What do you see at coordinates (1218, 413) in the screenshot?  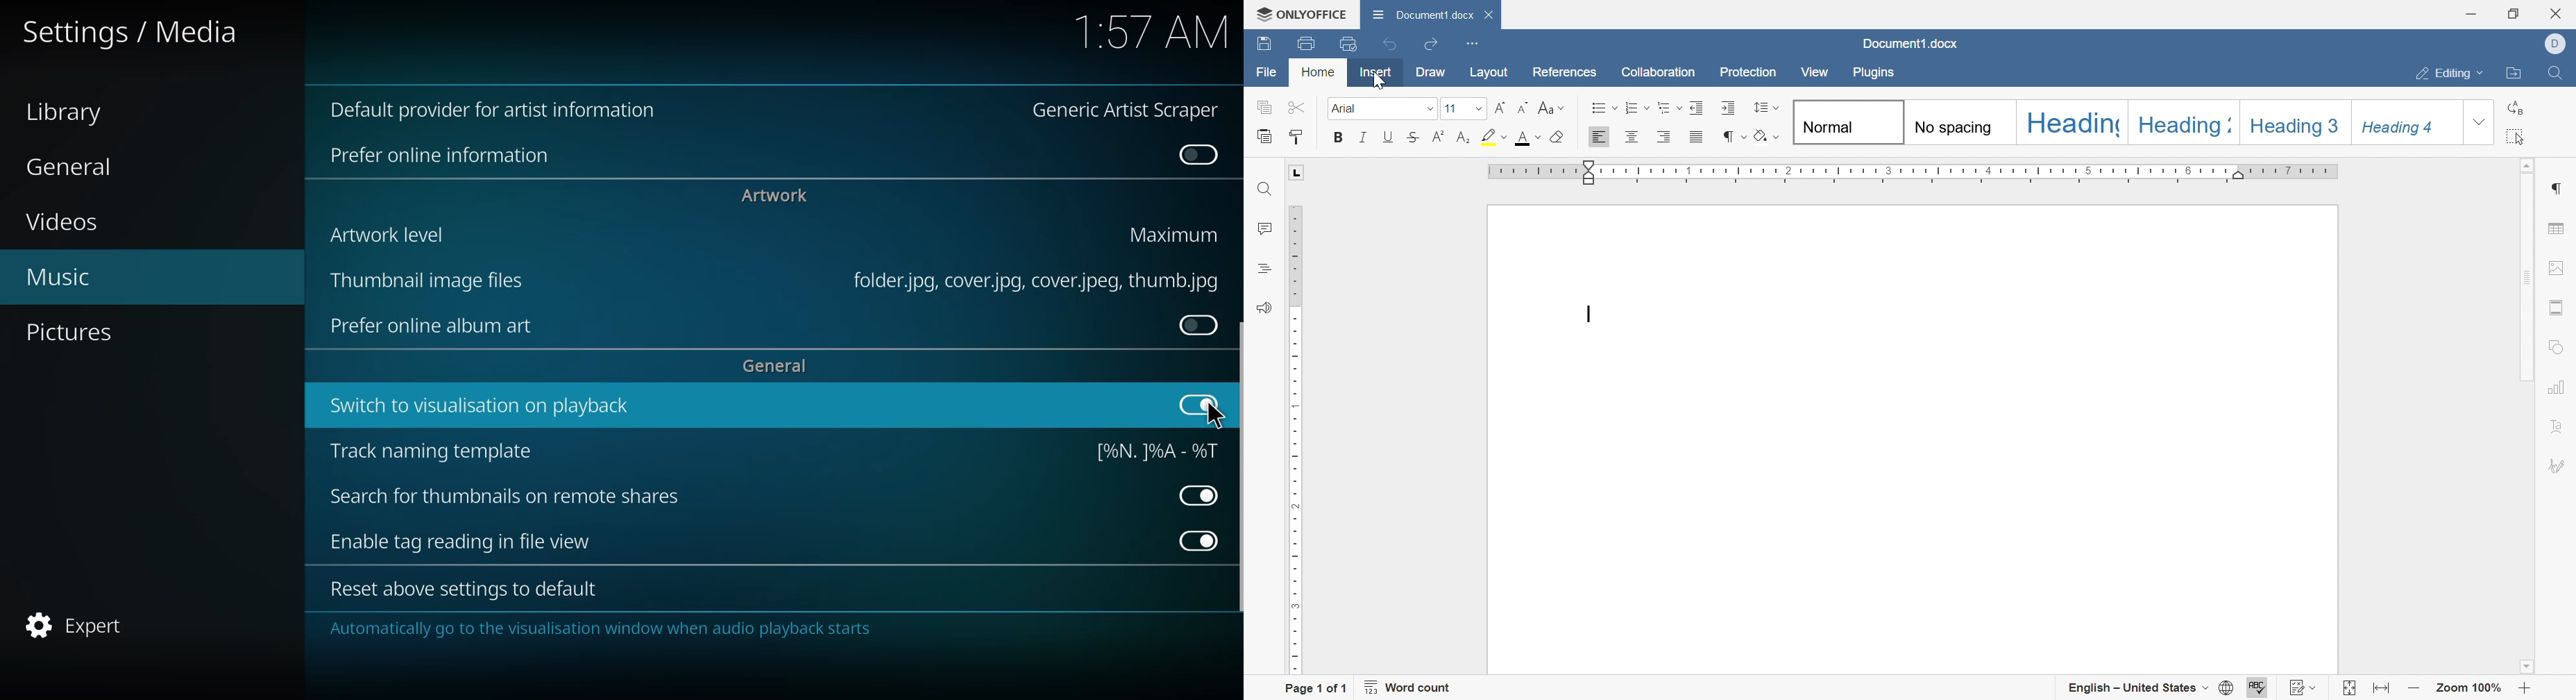 I see `cursor` at bounding box center [1218, 413].